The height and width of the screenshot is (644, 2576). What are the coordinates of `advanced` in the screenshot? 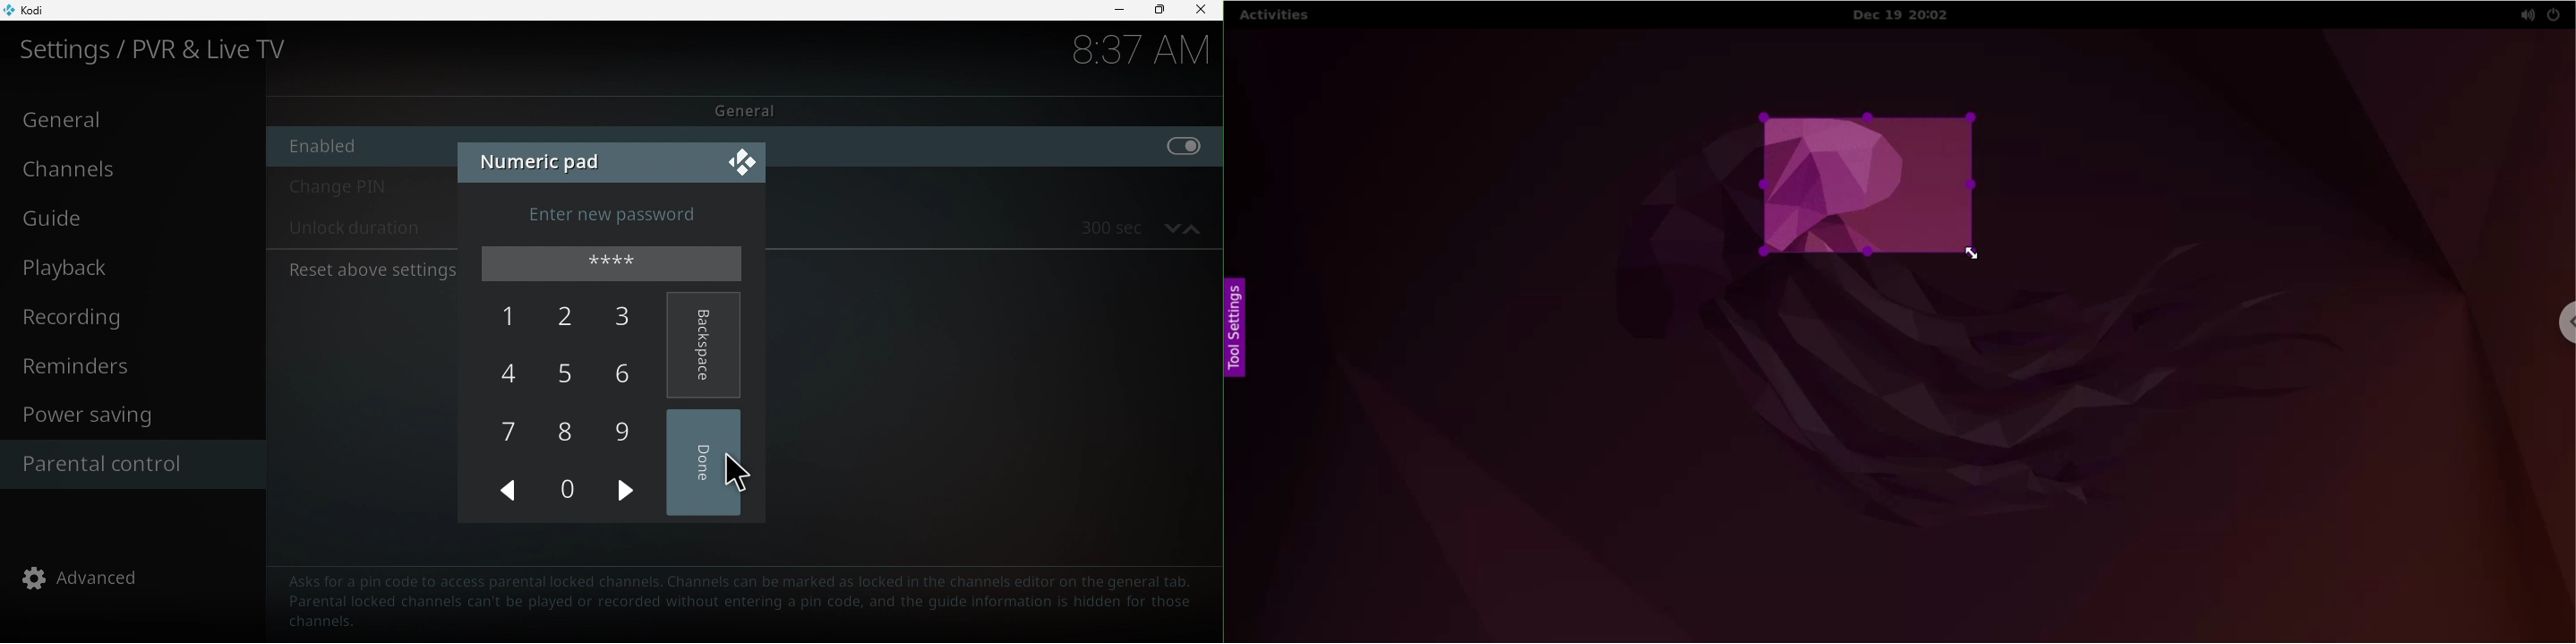 It's located at (85, 579).